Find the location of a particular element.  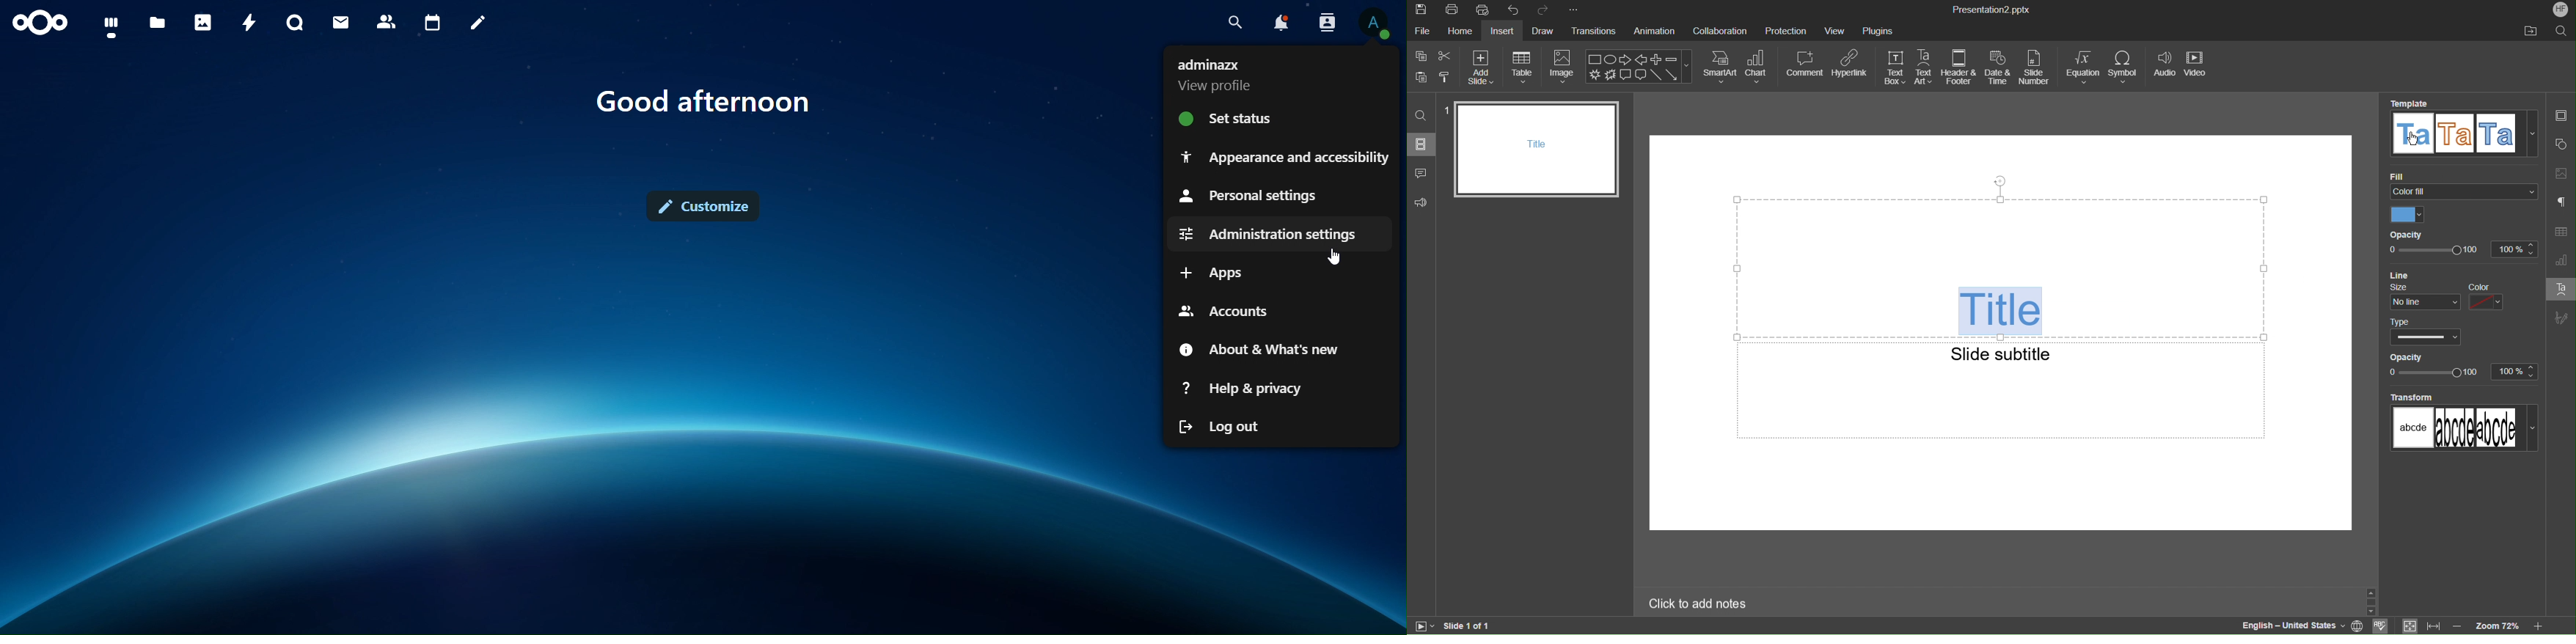

Paragraph Settings is located at coordinates (2561, 203).